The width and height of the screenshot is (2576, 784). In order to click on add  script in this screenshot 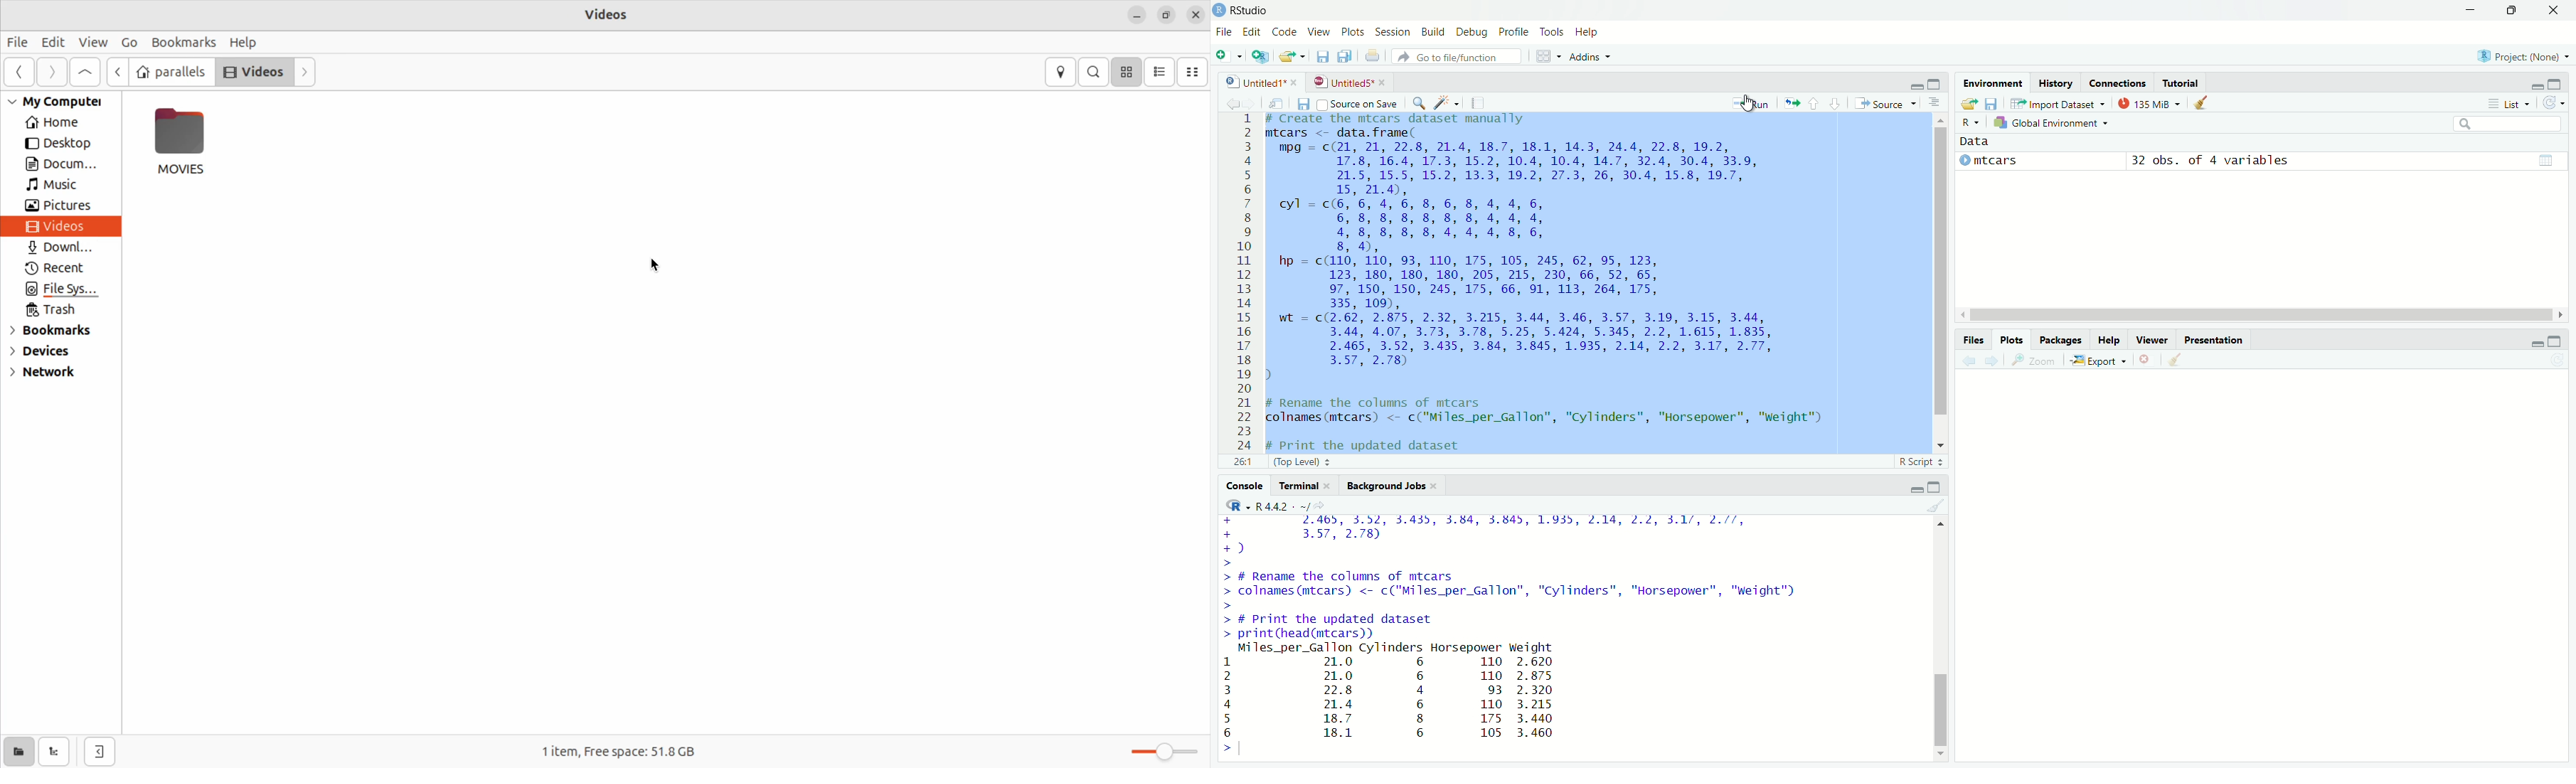, I will do `click(1260, 61)`.